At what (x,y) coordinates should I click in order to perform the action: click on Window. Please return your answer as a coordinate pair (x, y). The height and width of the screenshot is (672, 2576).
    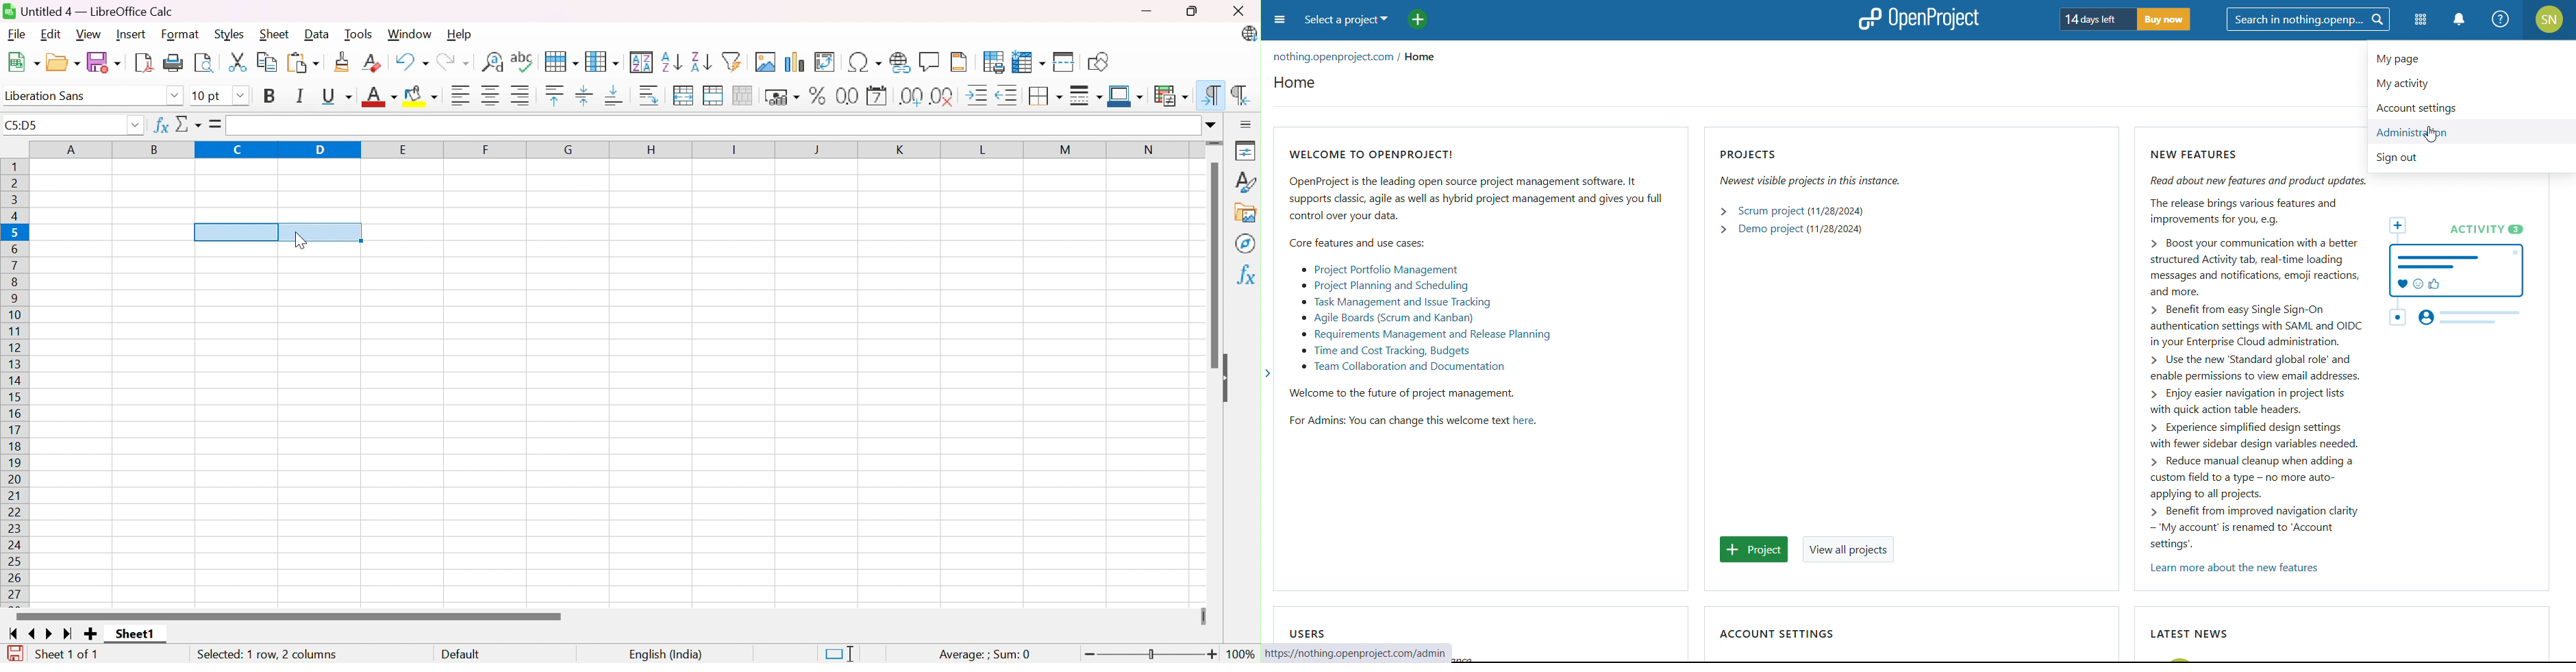
    Looking at the image, I should click on (411, 34).